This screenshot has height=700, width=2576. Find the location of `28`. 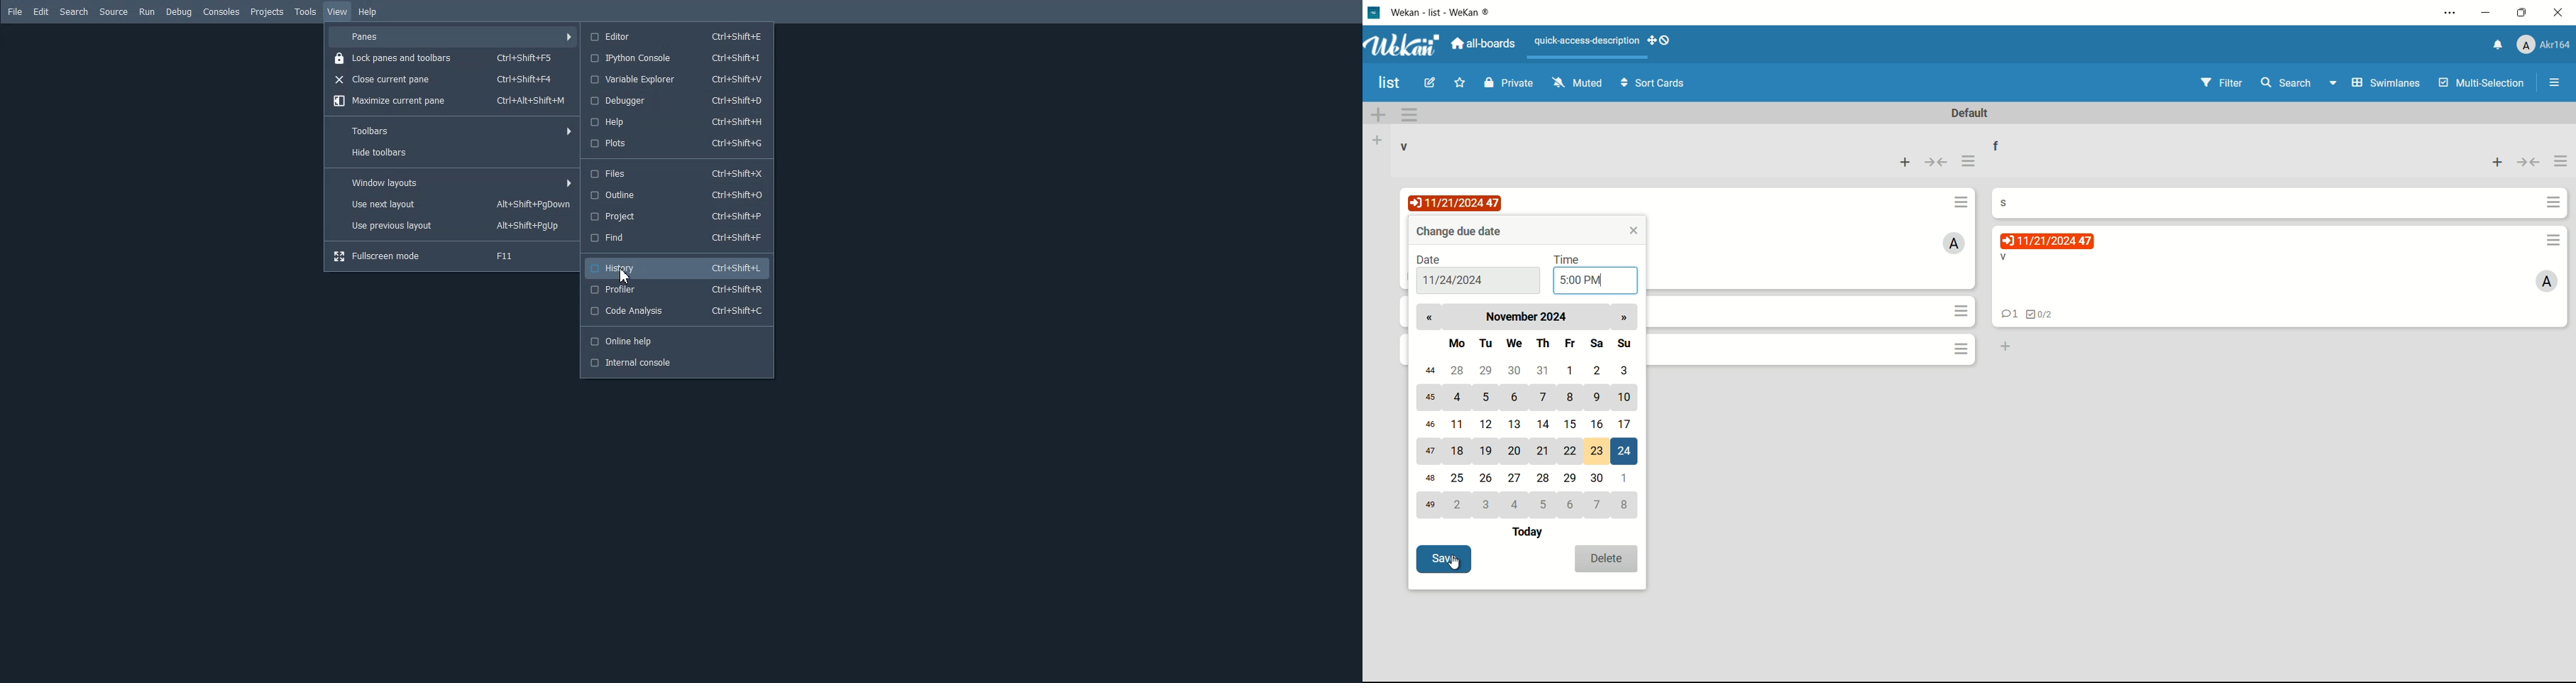

28 is located at coordinates (1546, 478).